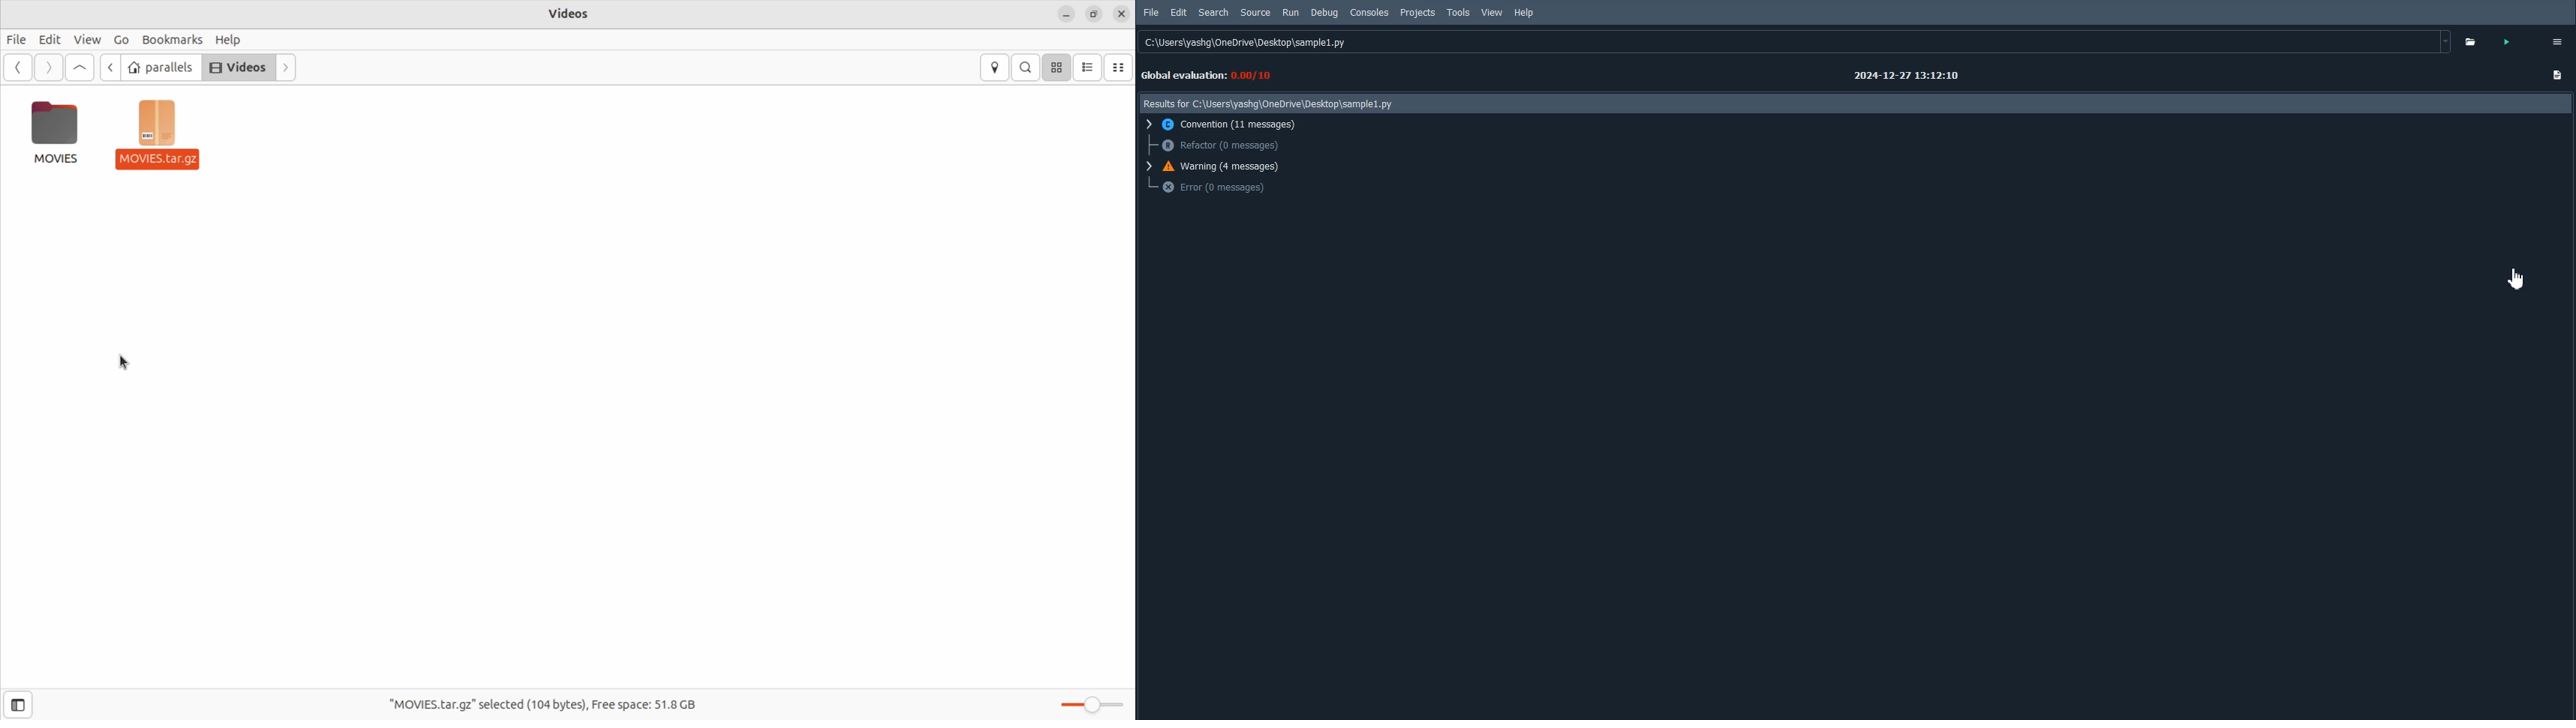 This screenshot has width=2576, height=728. Describe the element at coordinates (1226, 124) in the screenshot. I see `Conventions` at that location.